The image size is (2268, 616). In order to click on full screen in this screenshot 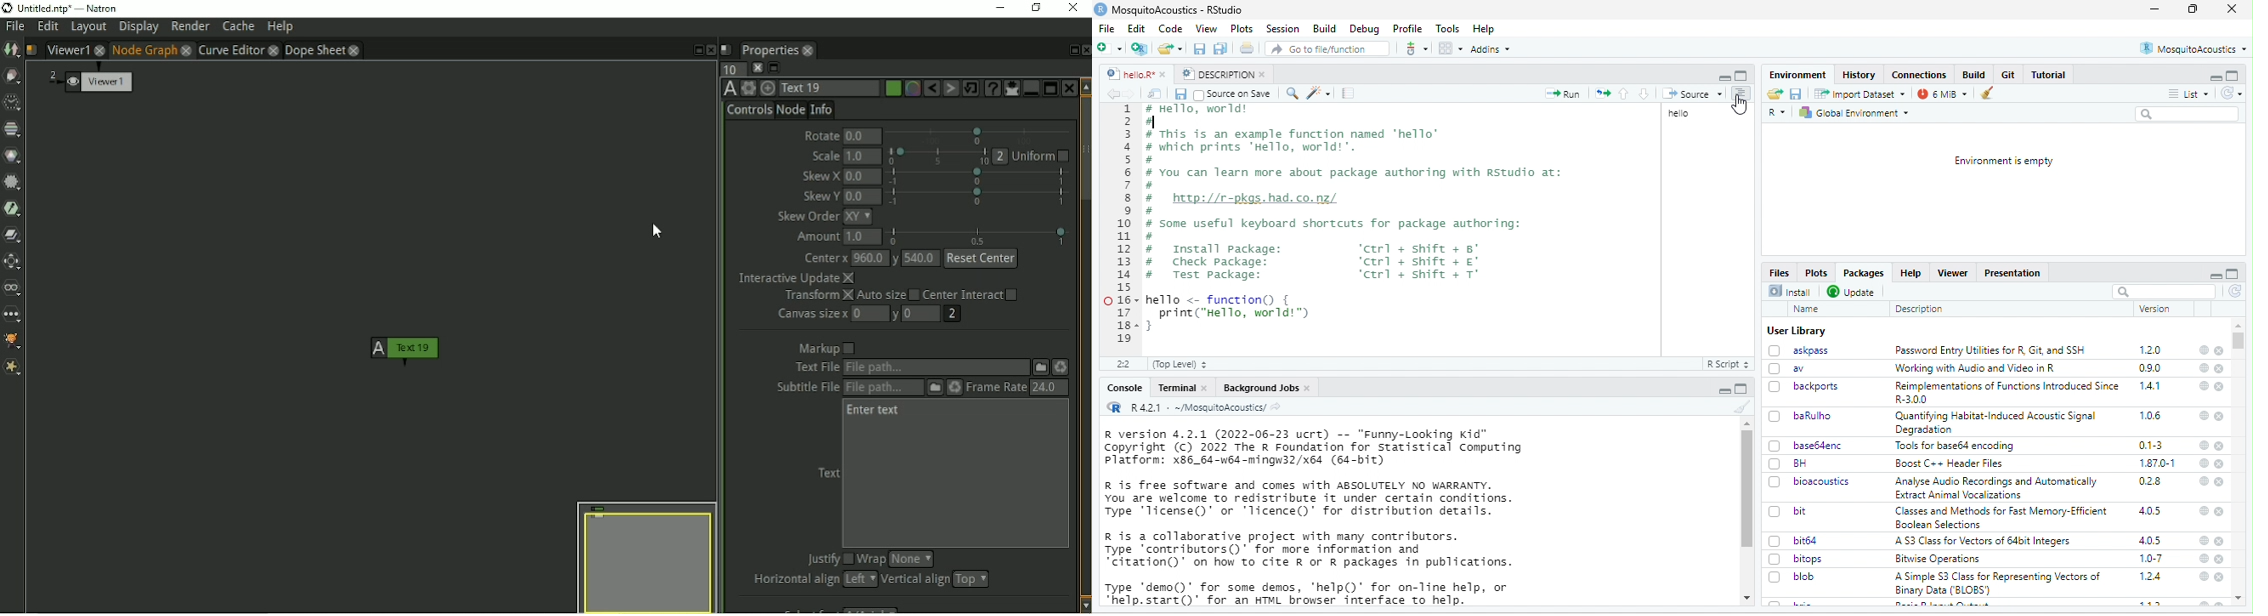, I will do `click(2192, 9)`.